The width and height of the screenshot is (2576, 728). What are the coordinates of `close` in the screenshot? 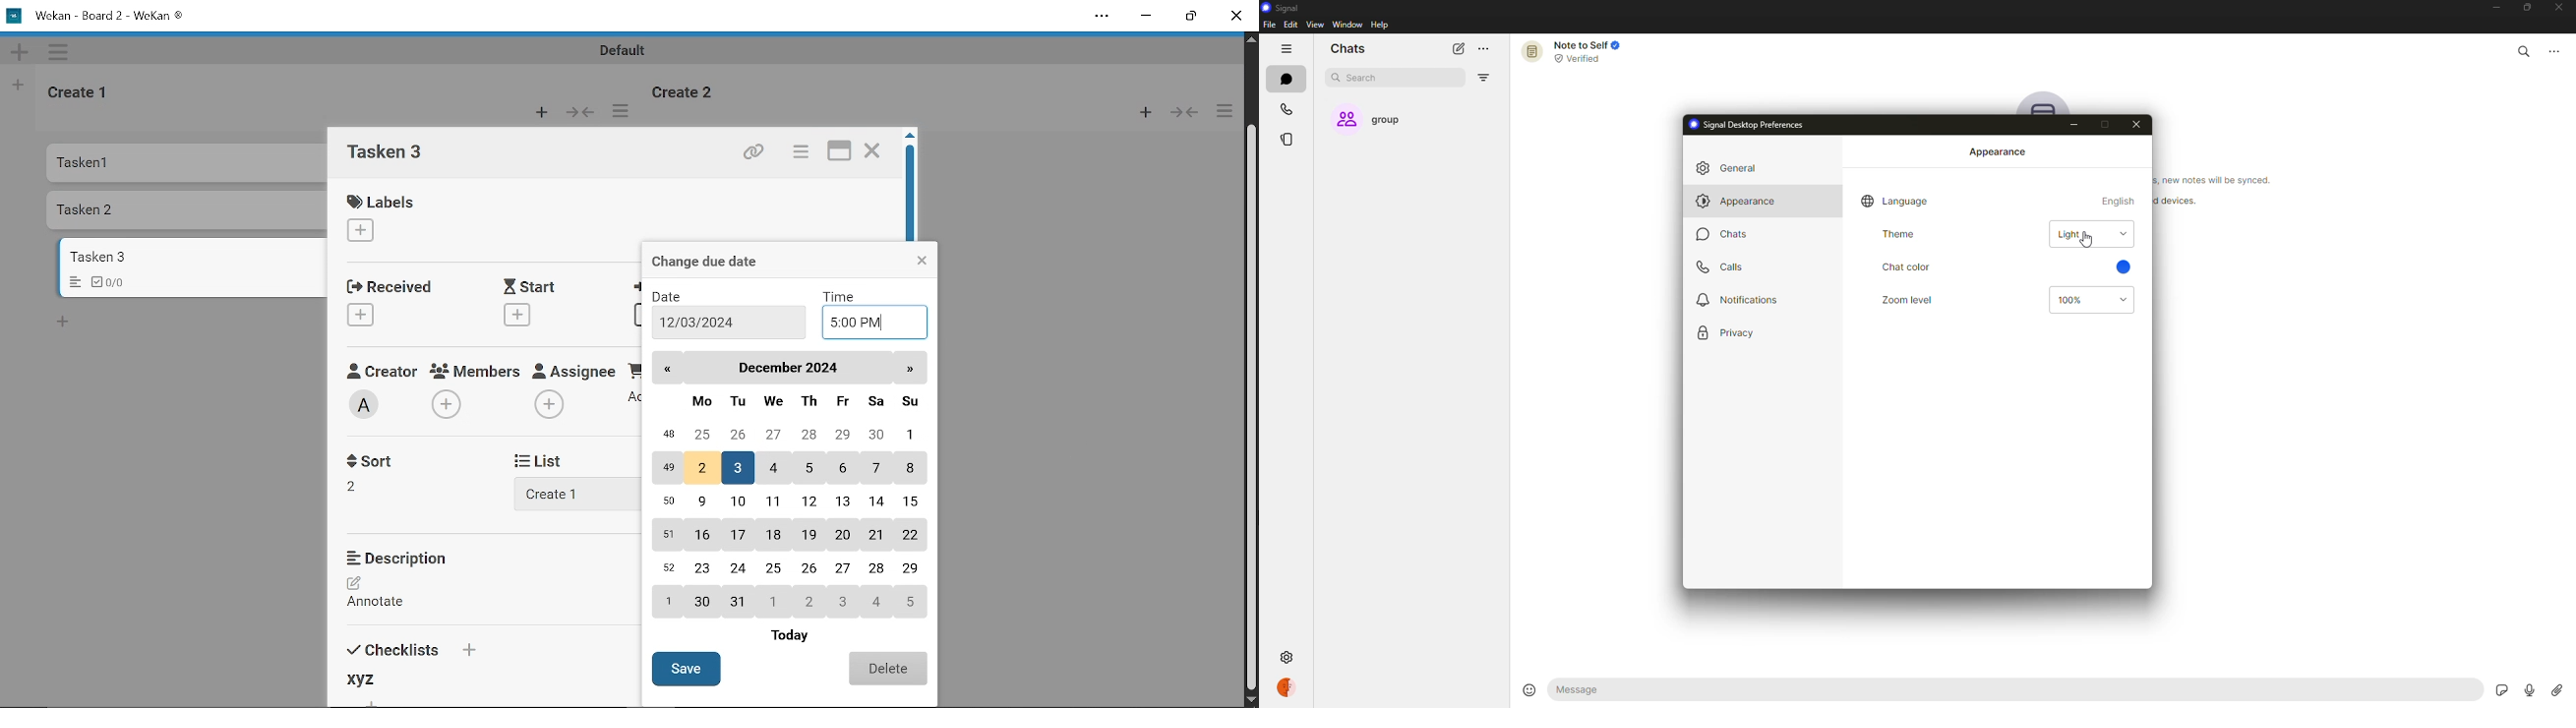 It's located at (2138, 124).